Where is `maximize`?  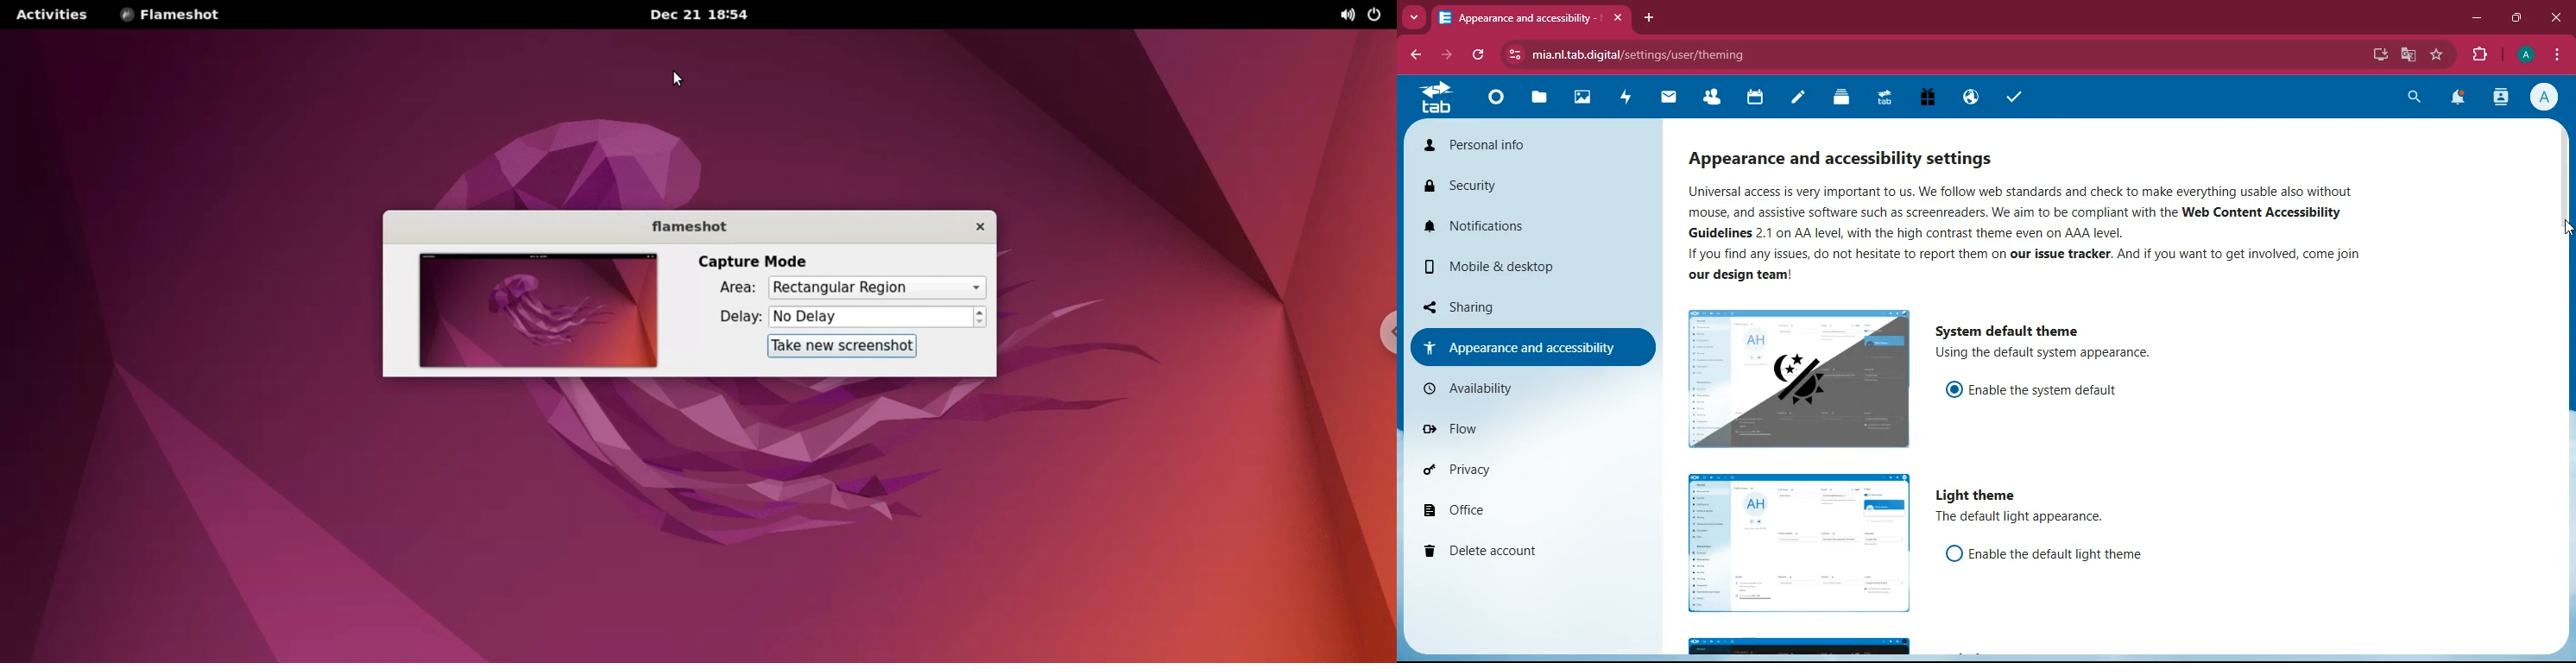
maximize is located at coordinates (2518, 18).